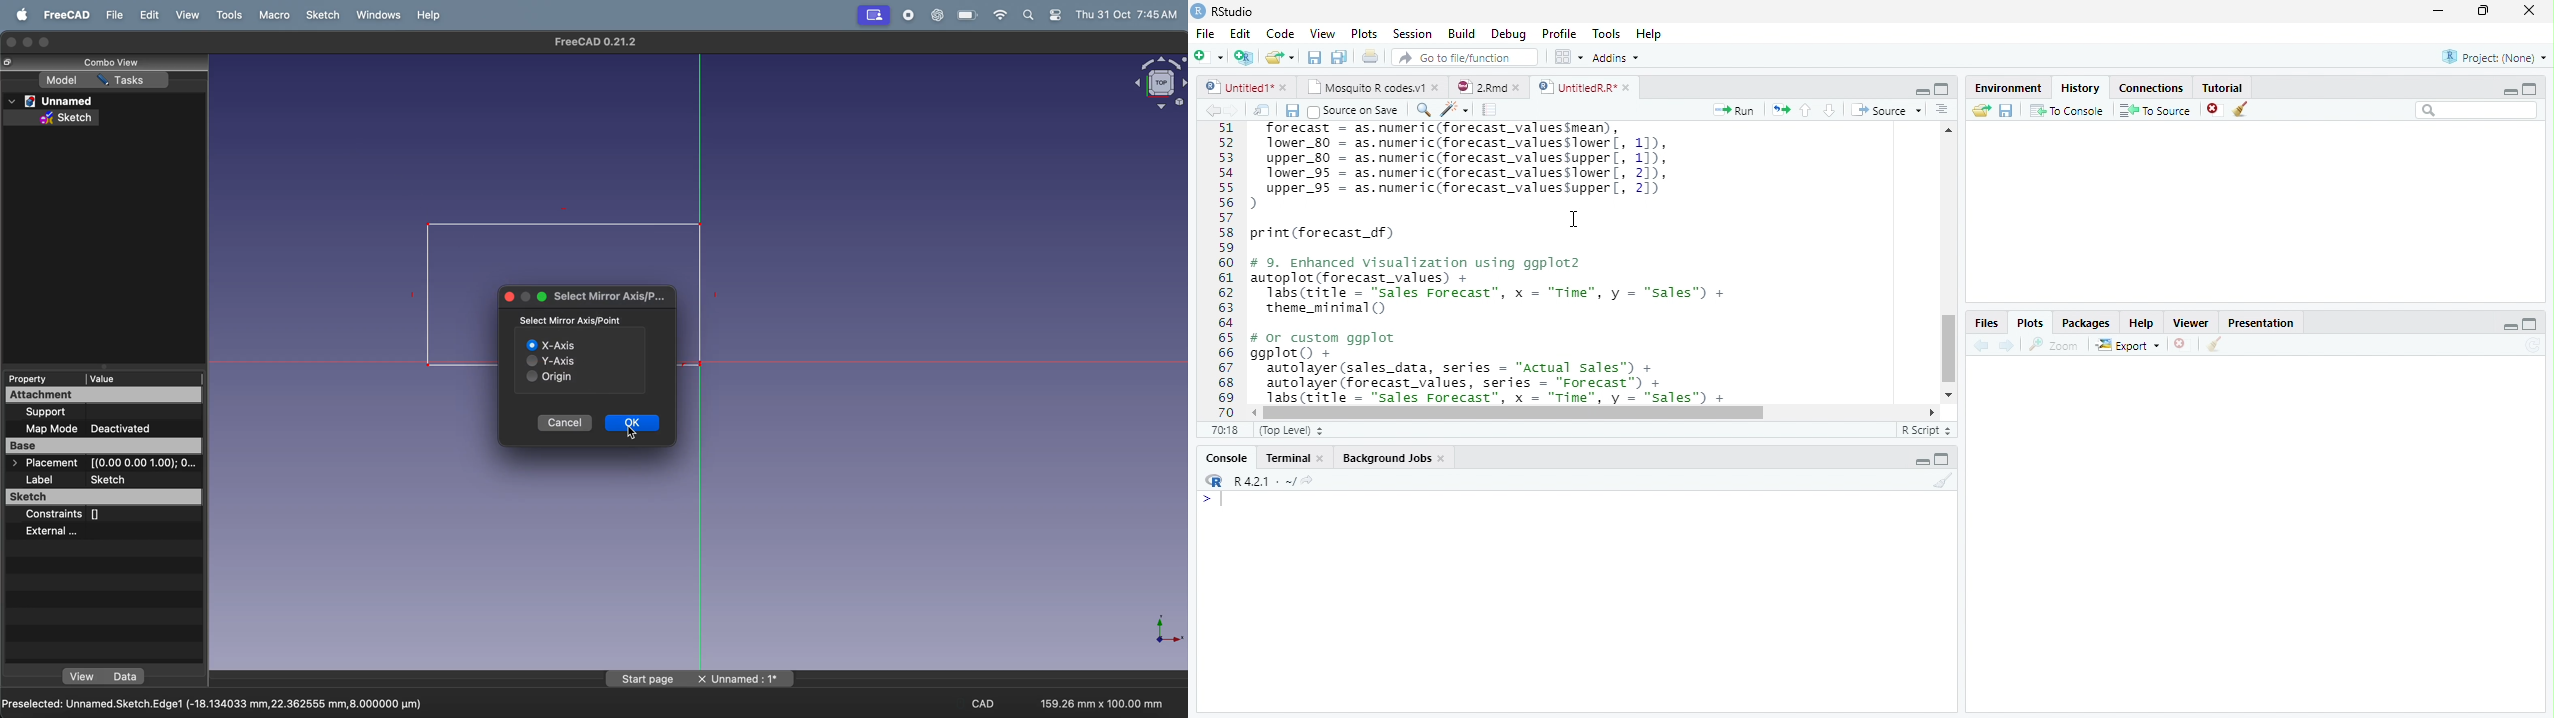 The image size is (2576, 728). I want to click on File, so click(1205, 33).